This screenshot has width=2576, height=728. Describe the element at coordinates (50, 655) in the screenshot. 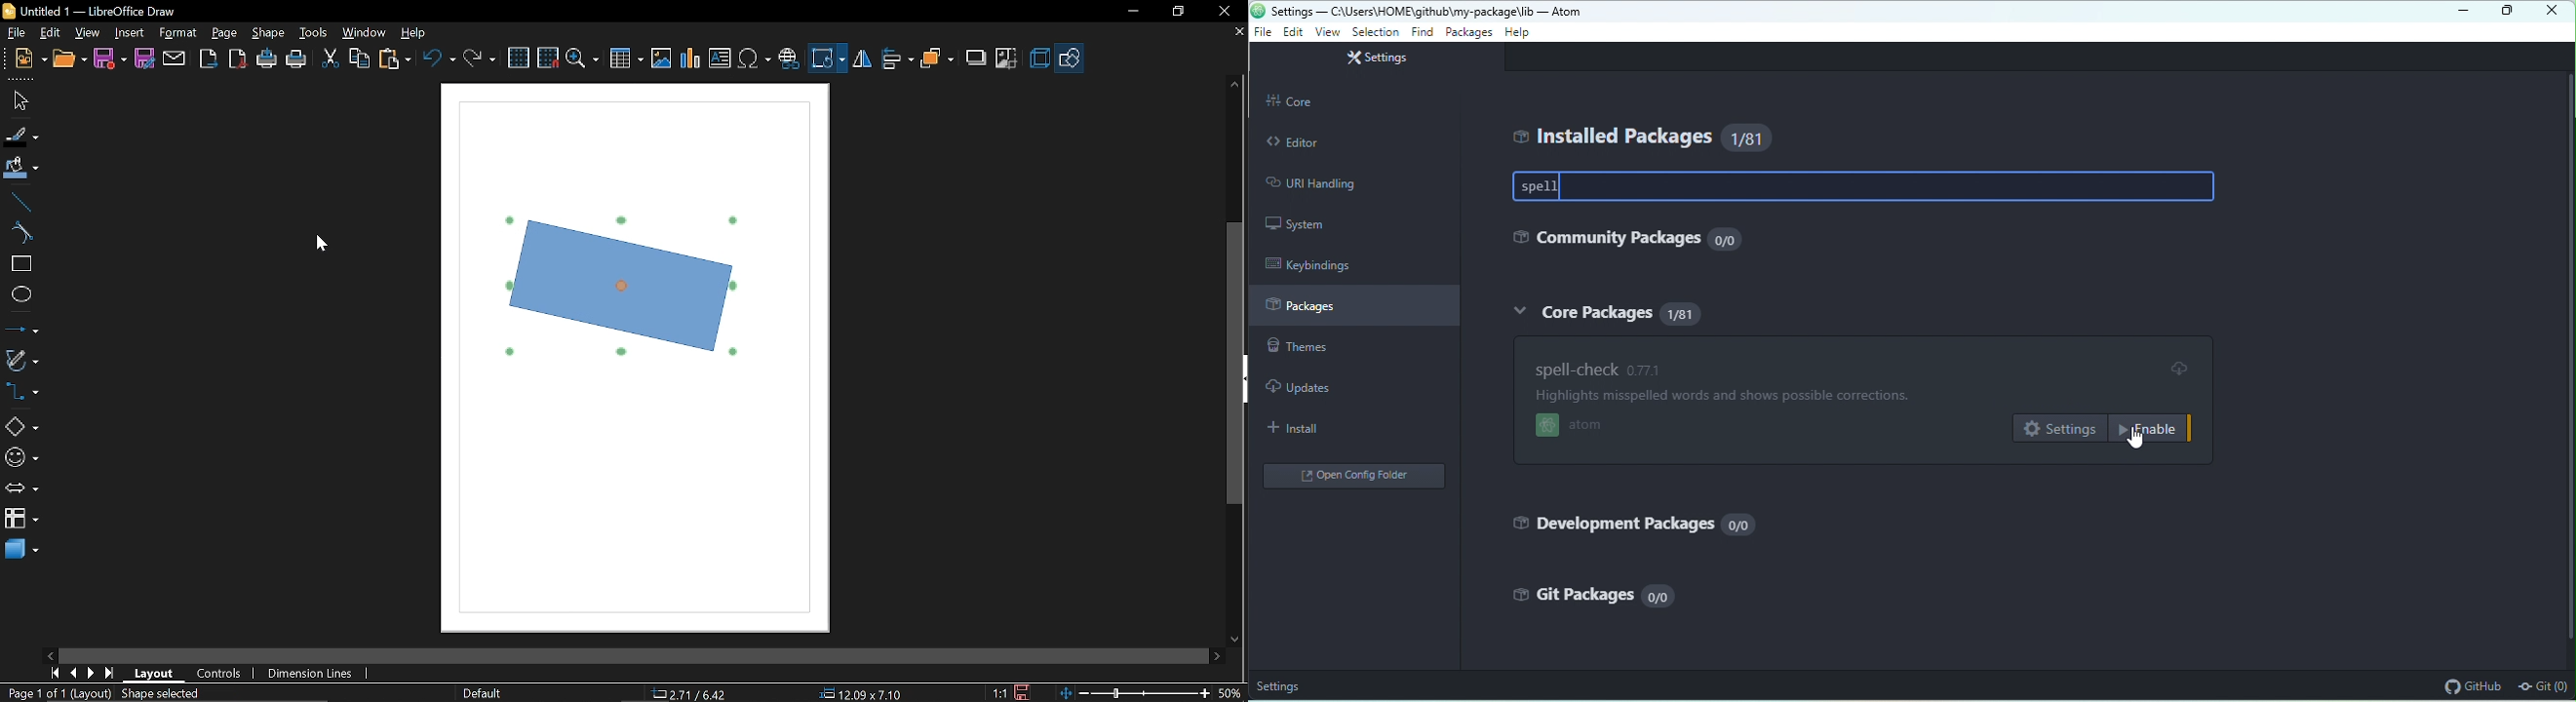

I see `Move left` at that location.